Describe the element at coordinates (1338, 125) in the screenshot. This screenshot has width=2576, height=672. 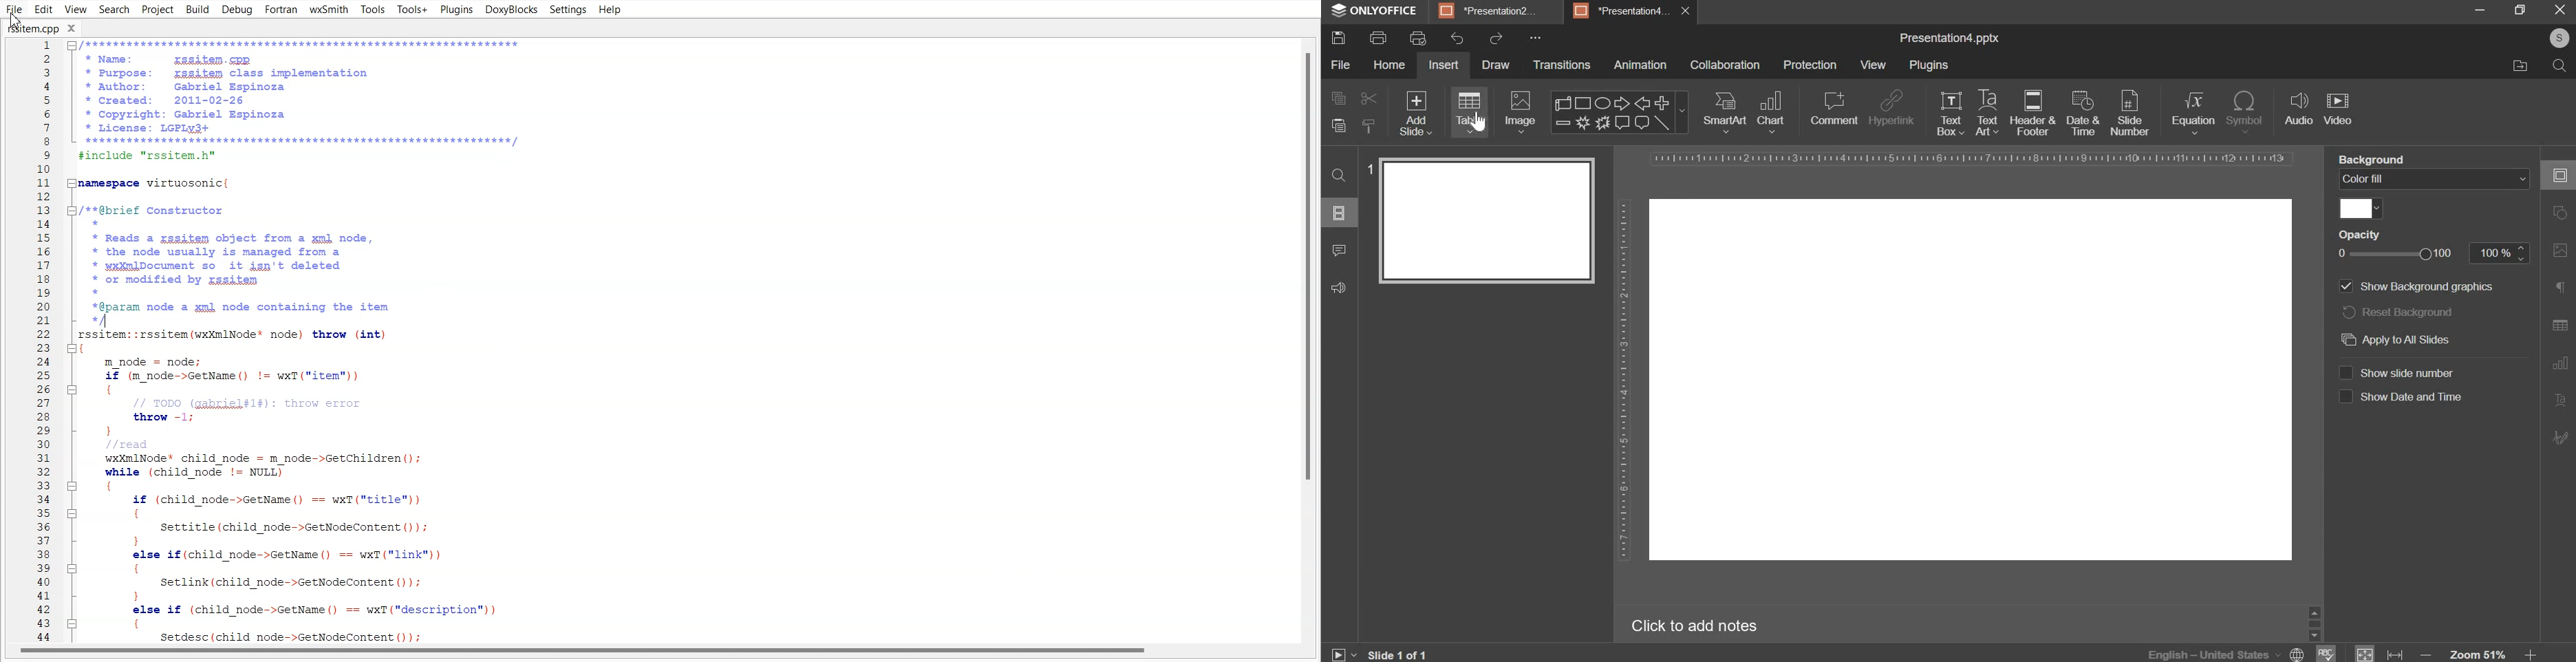
I see `paste` at that location.